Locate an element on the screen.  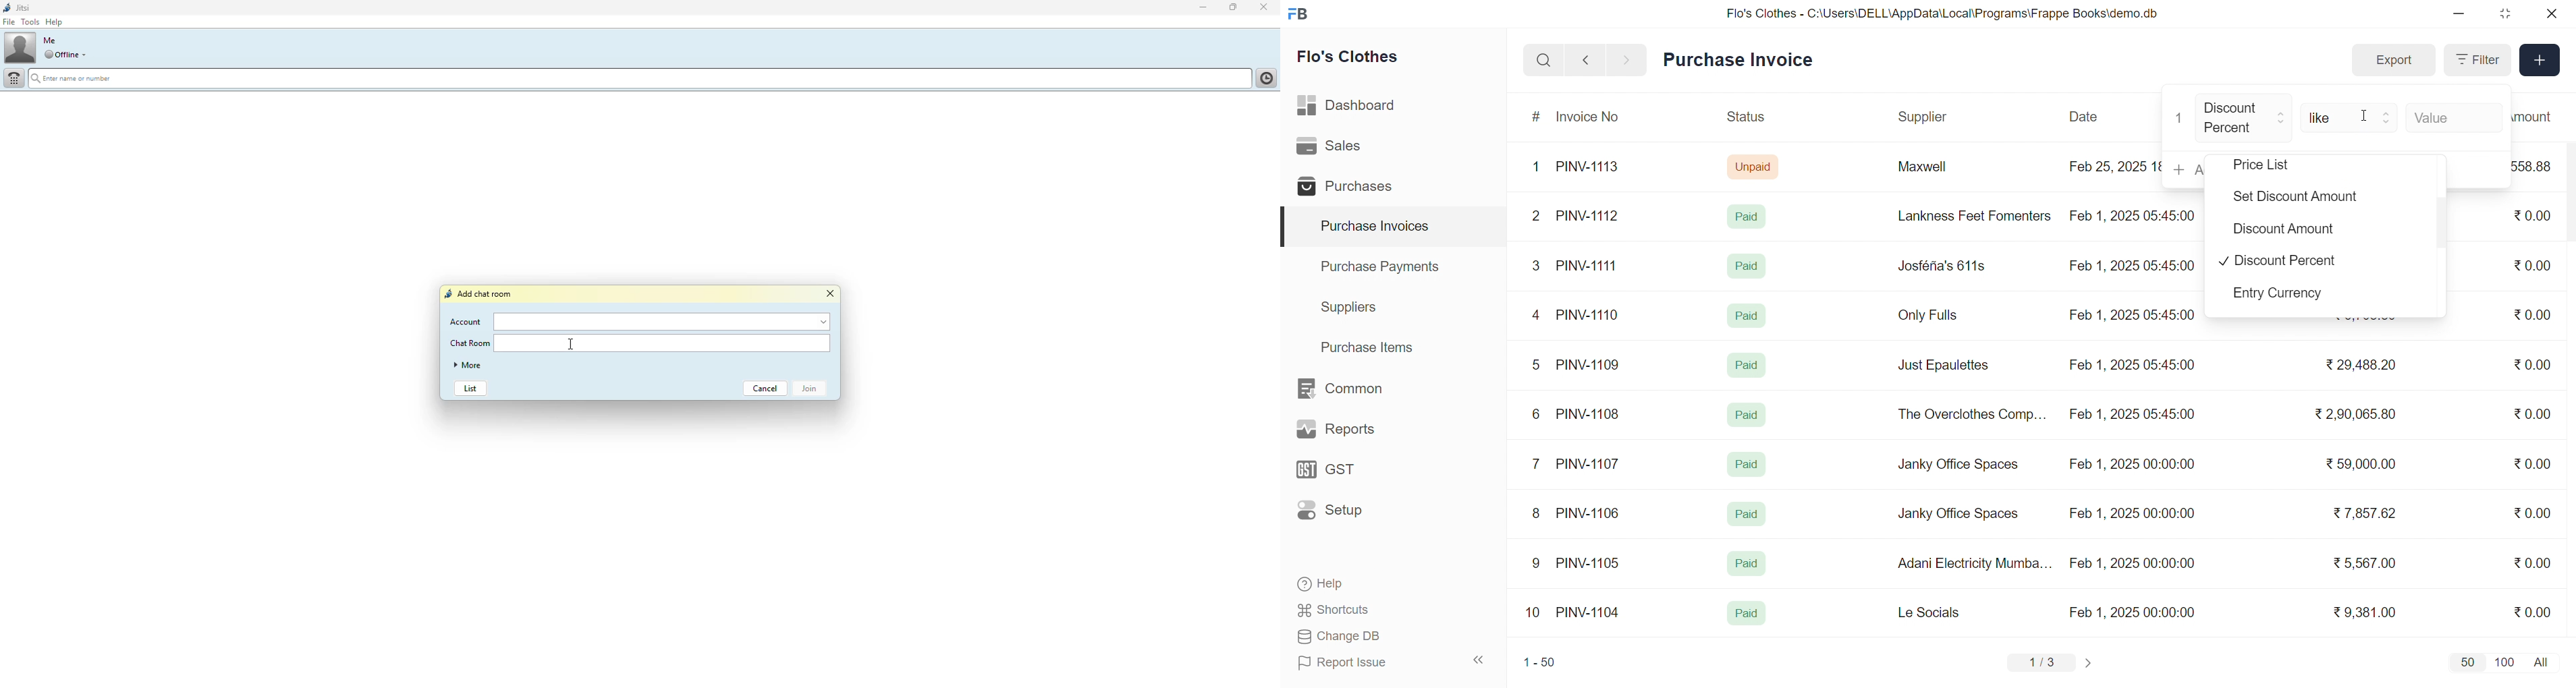
50 is located at coordinates (2467, 662).